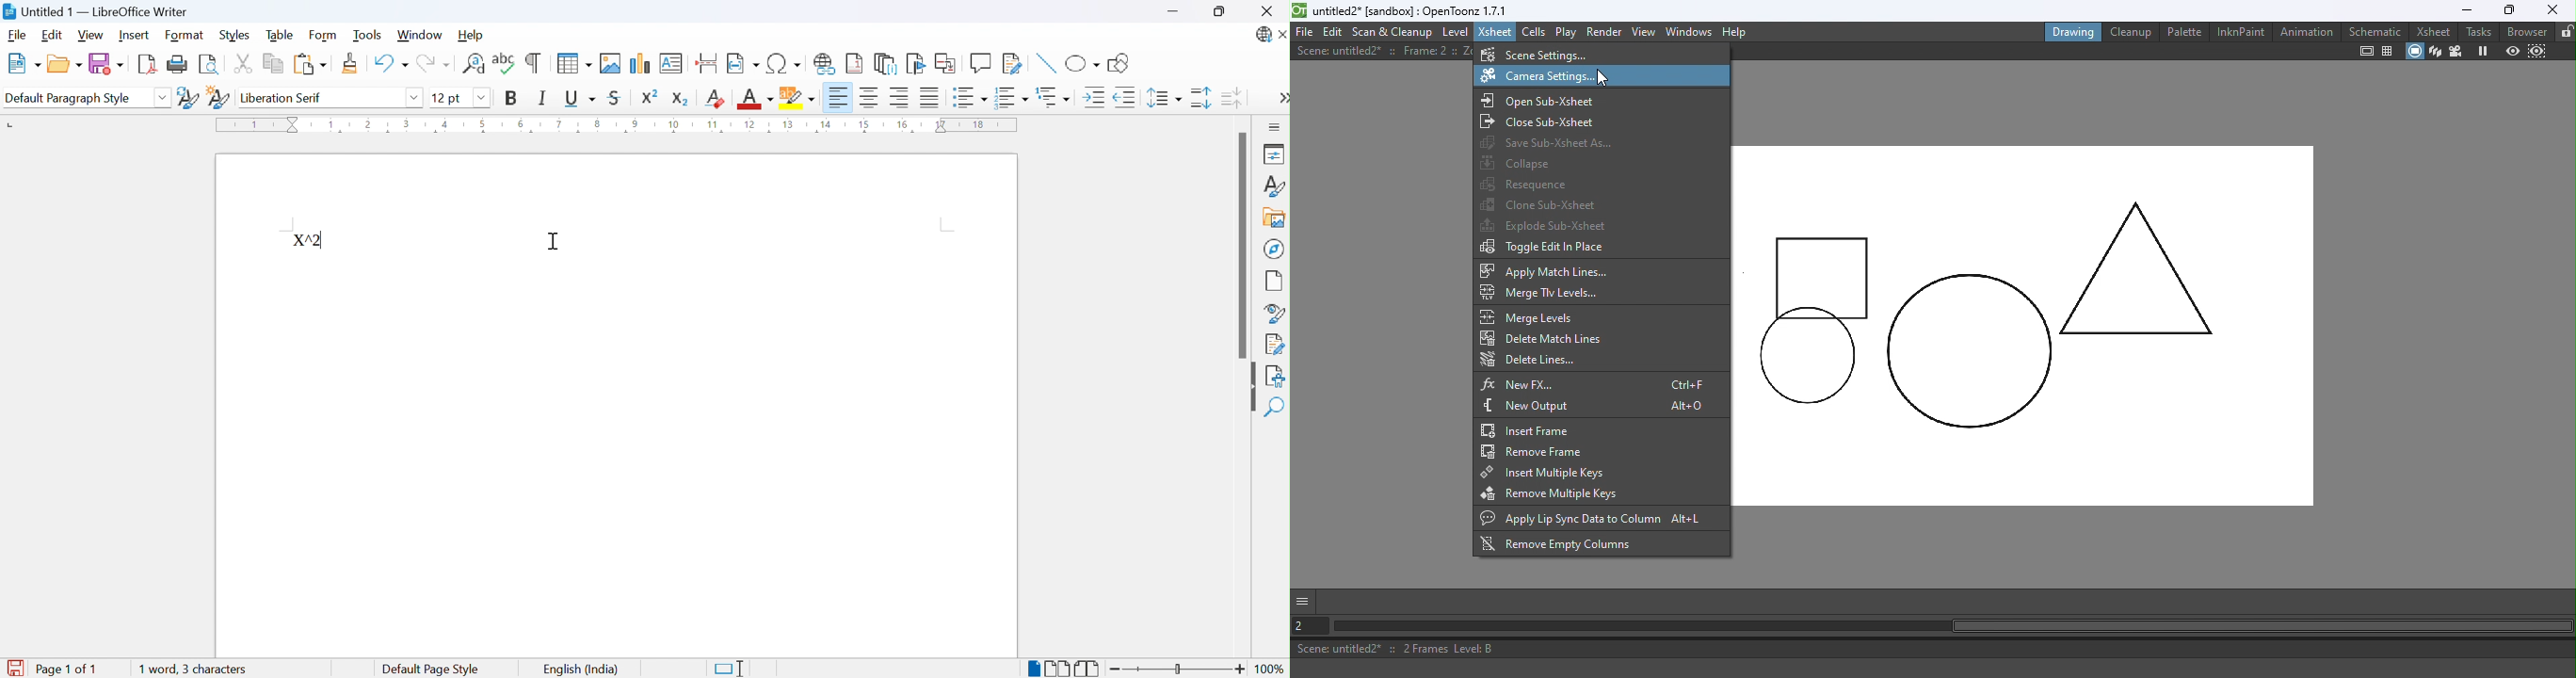 The width and height of the screenshot is (2576, 700). I want to click on Book view, so click(1091, 669).